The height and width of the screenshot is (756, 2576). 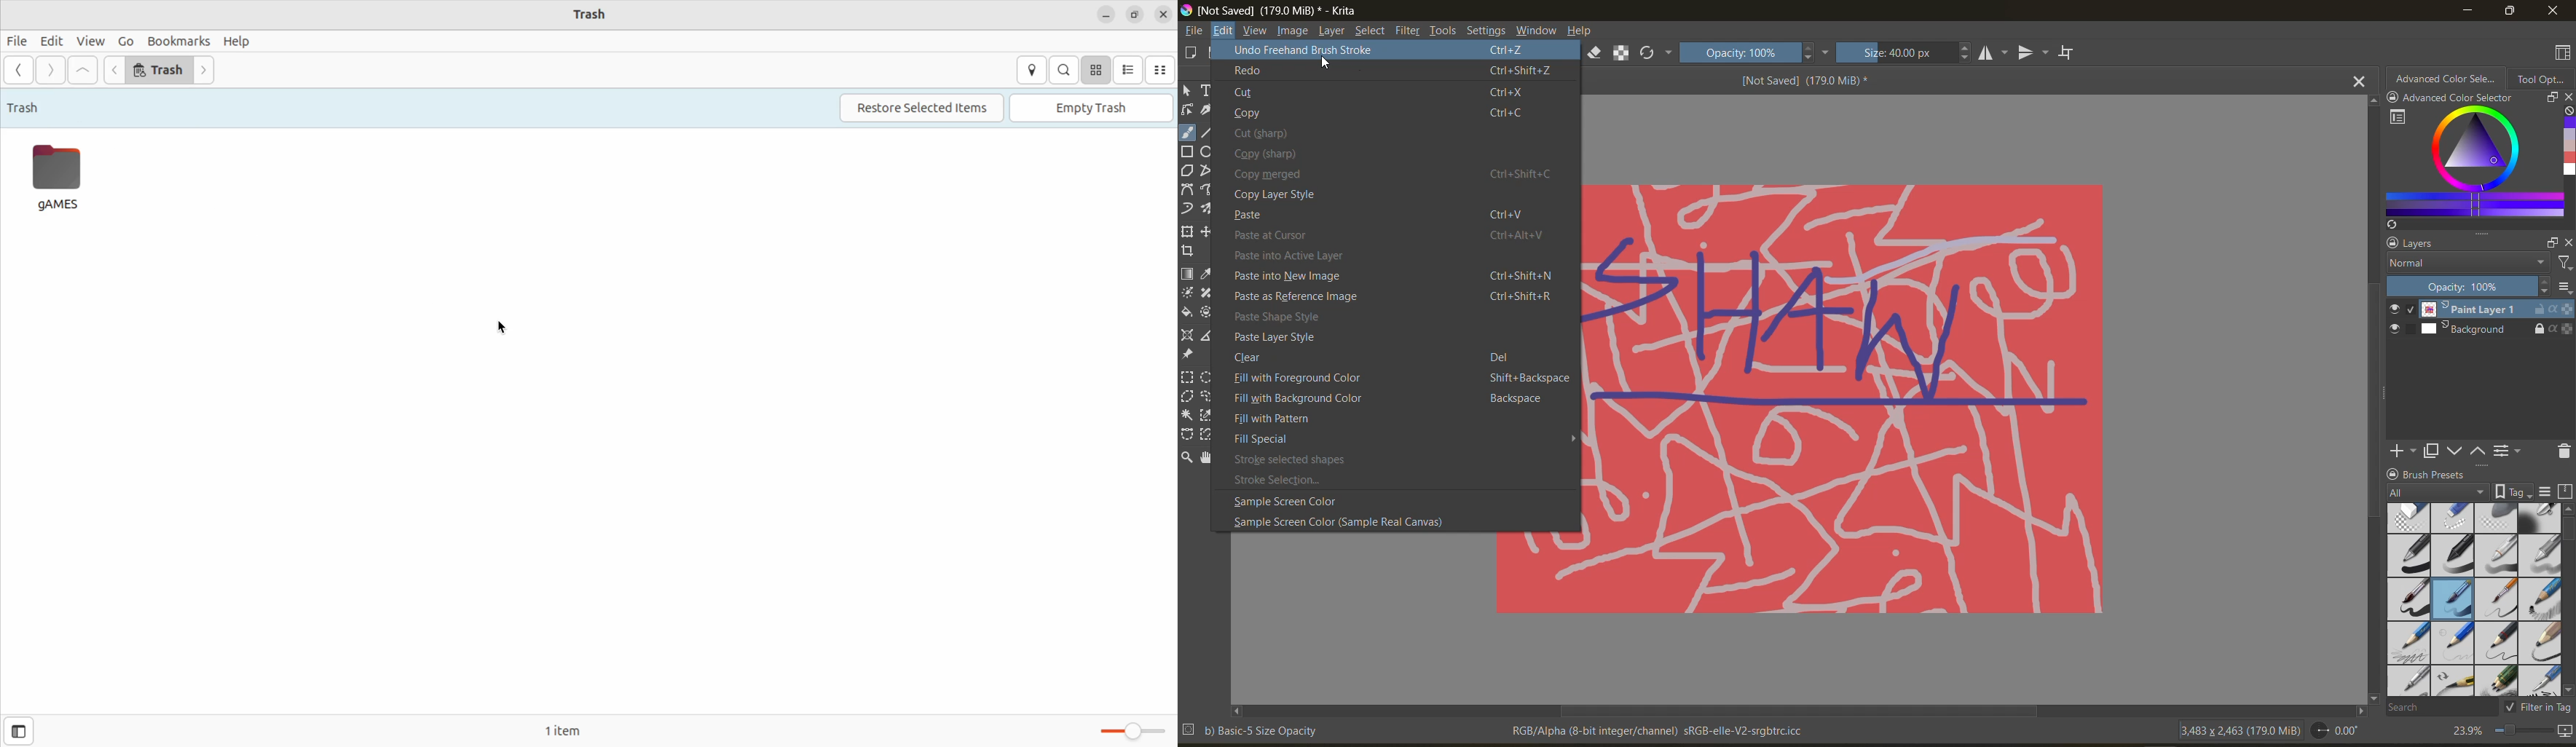 What do you see at coordinates (1409, 30) in the screenshot?
I see `filters` at bounding box center [1409, 30].